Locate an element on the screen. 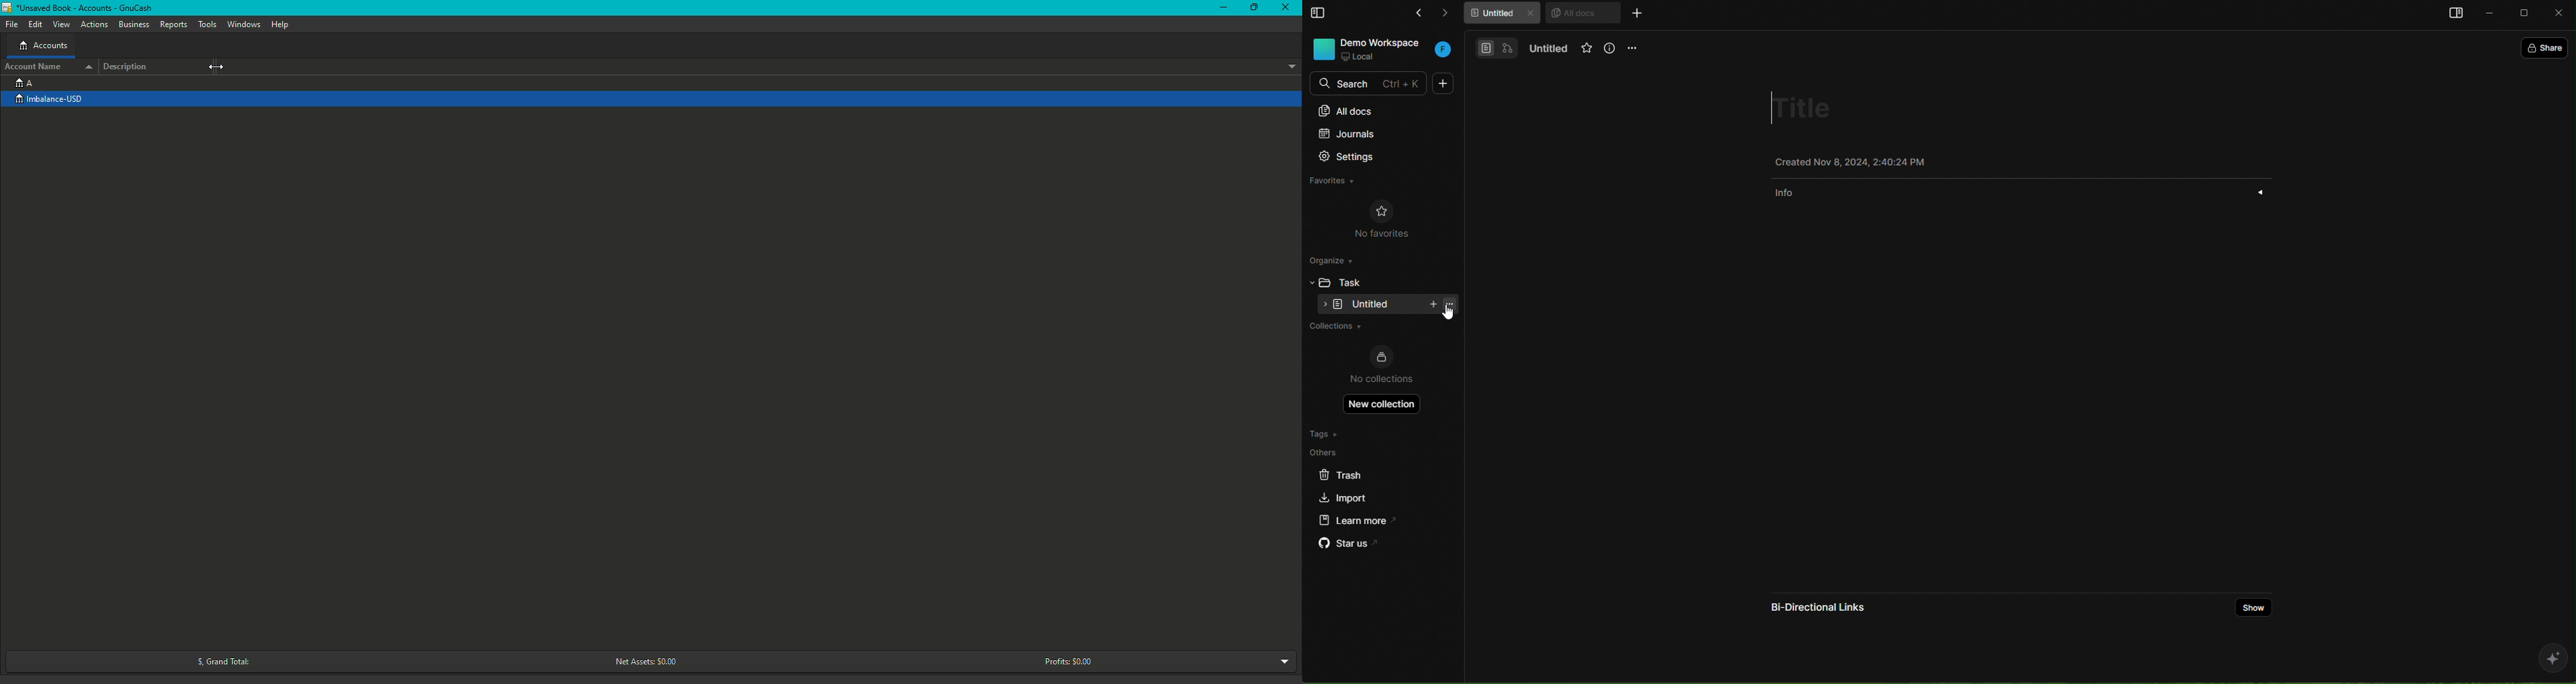 Image resolution: width=2576 pixels, height=700 pixels. Reports is located at coordinates (174, 24).